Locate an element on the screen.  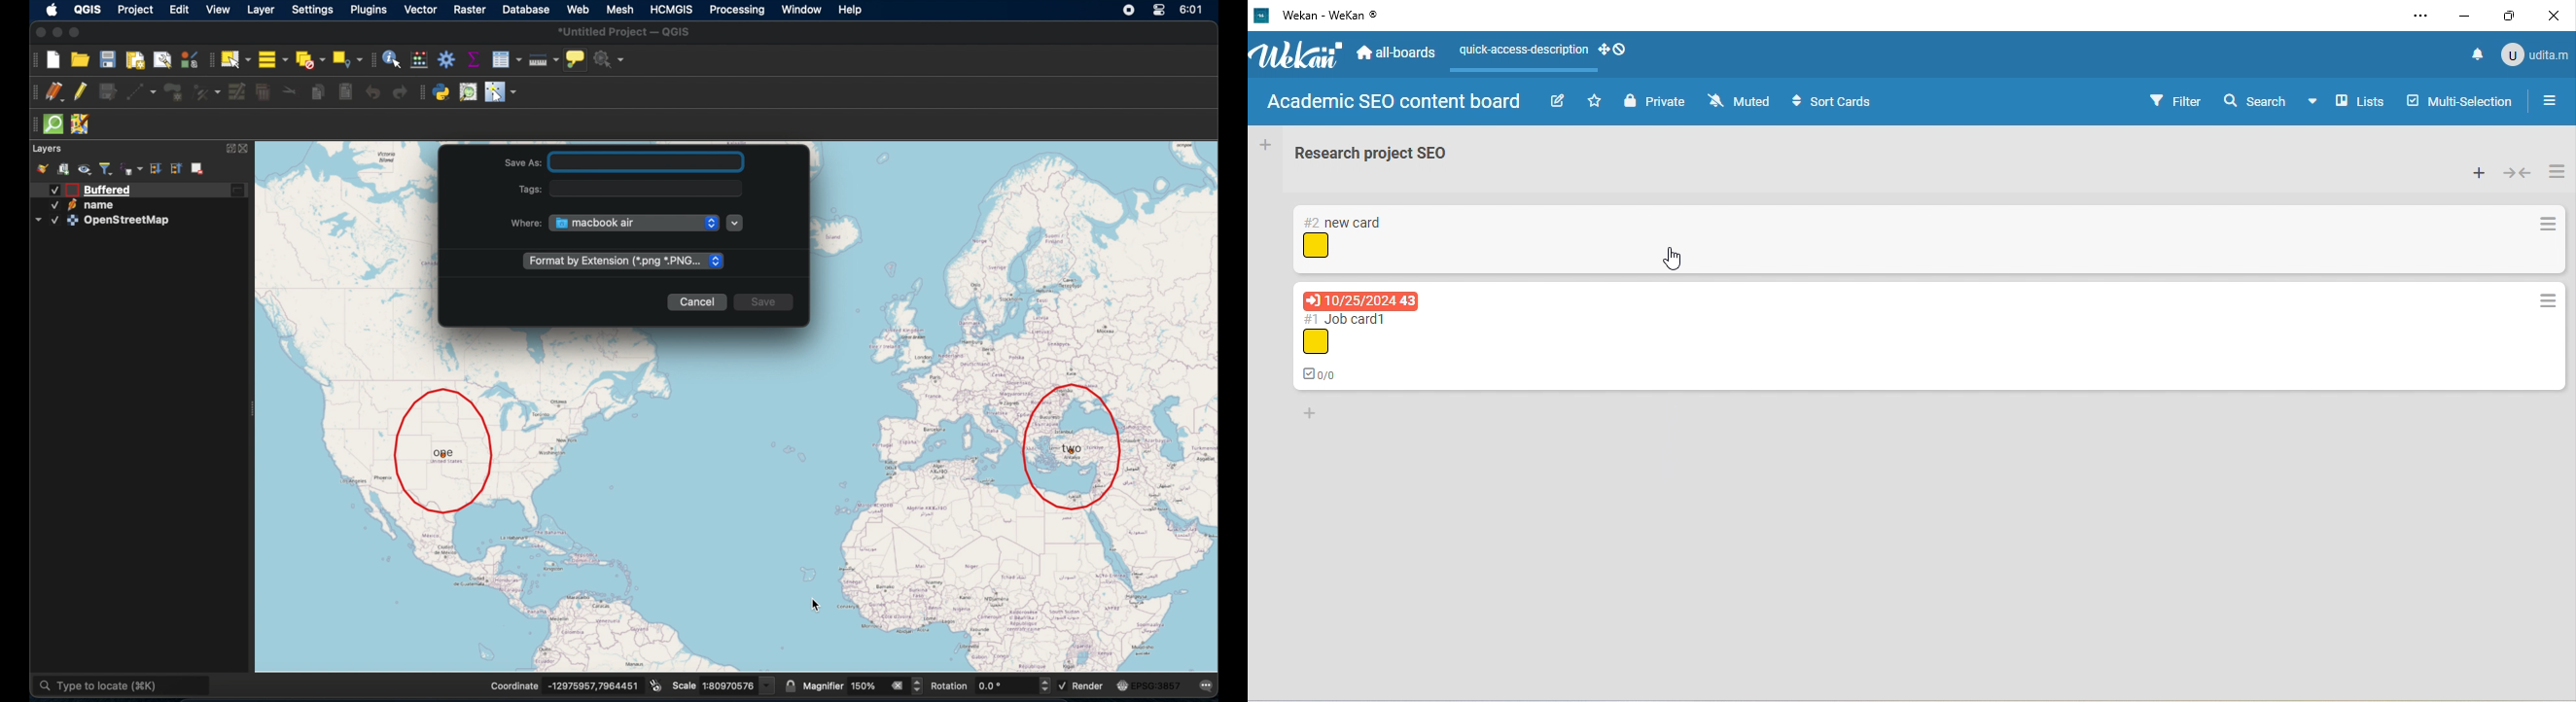
settings and more is located at coordinates (2419, 17).